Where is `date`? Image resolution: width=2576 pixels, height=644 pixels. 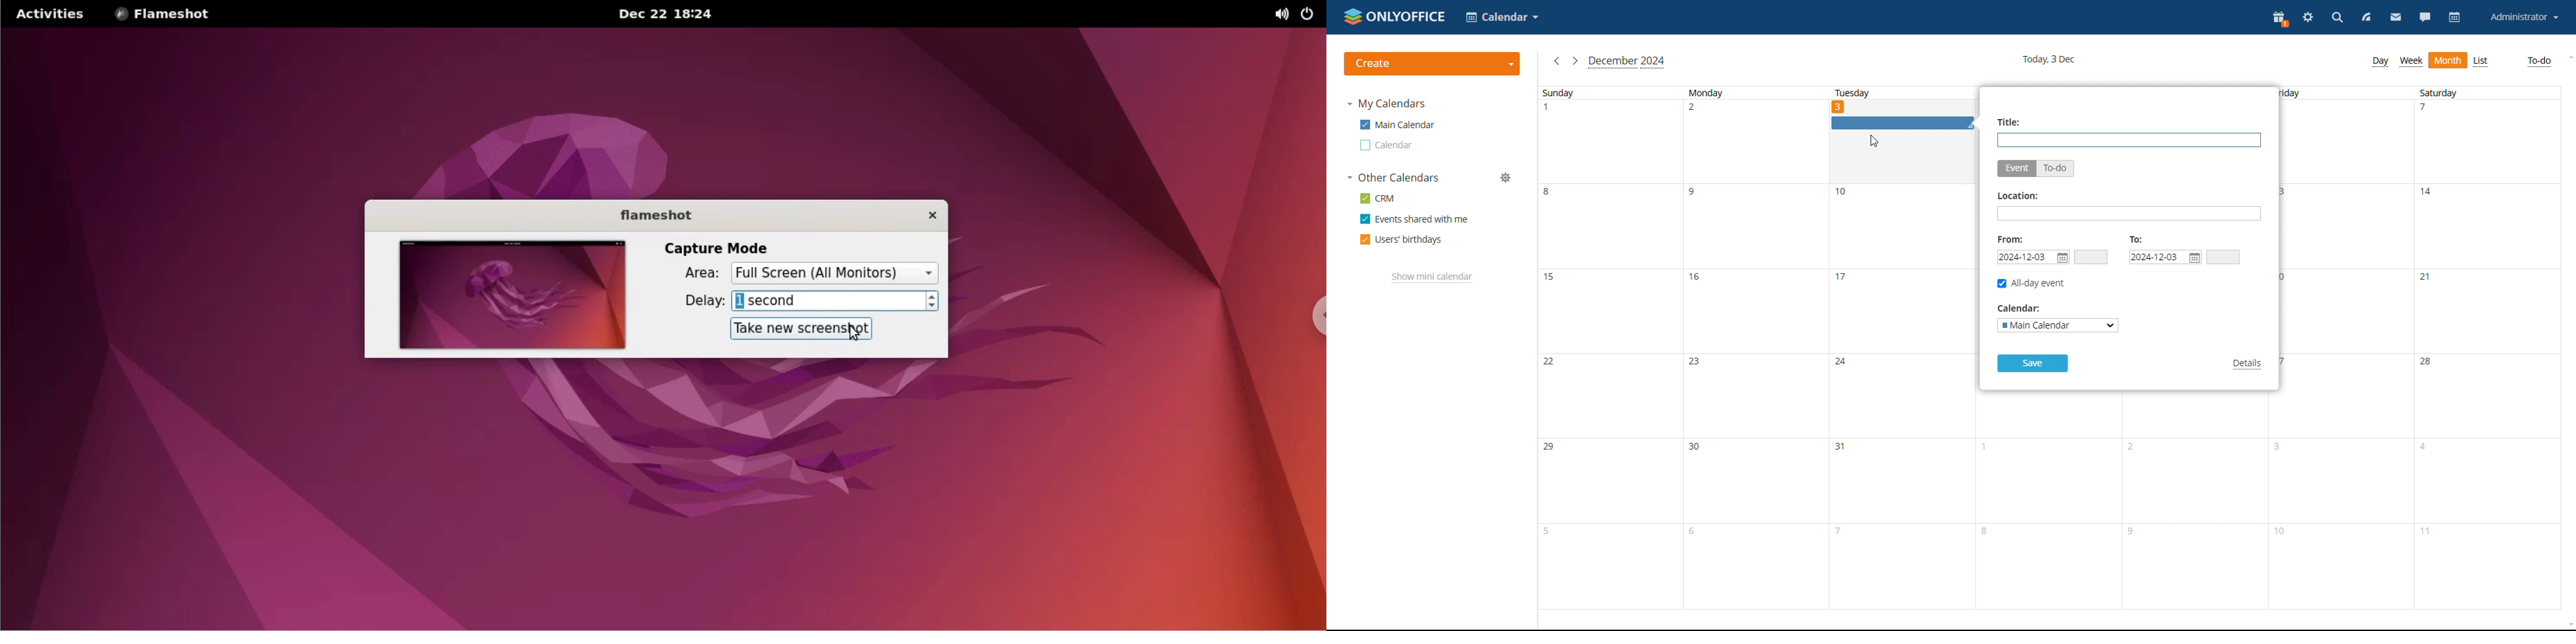
date is located at coordinates (1839, 107).